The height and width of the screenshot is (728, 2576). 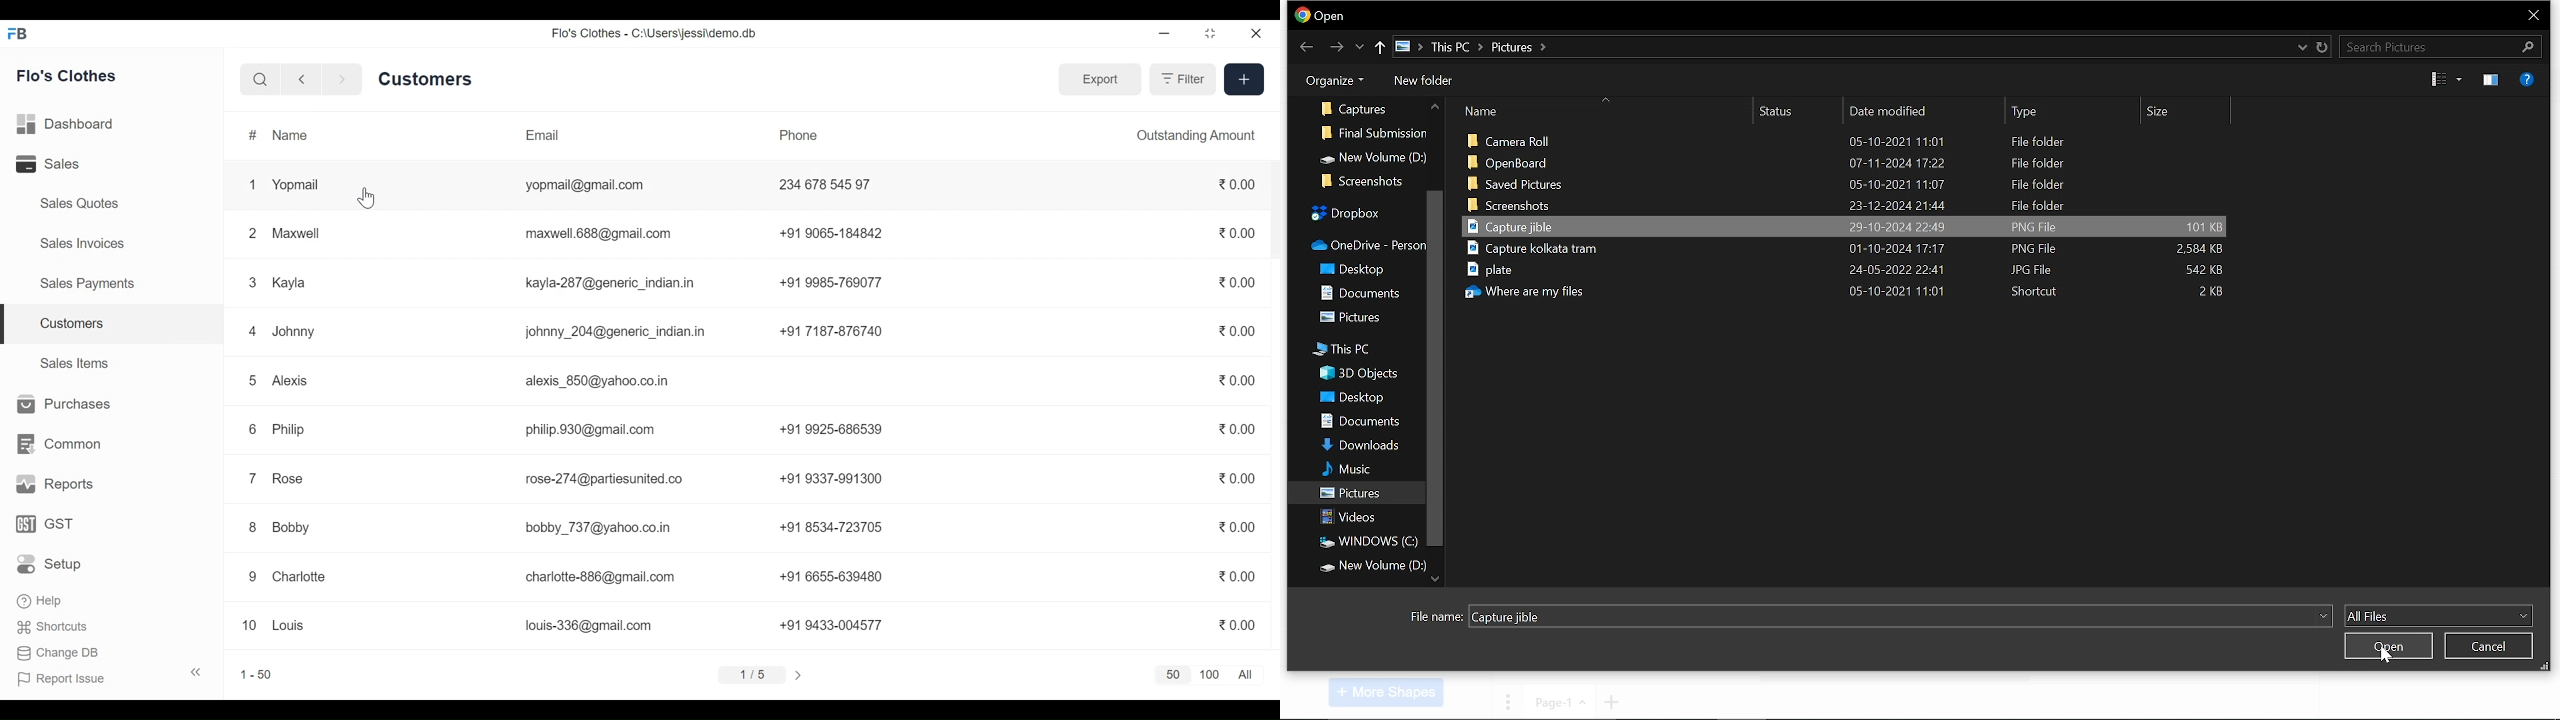 What do you see at coordinates (620, 332) in the screenshot?
I see `johnny_204@generic_indian.in` at bounding box center [620, 332].